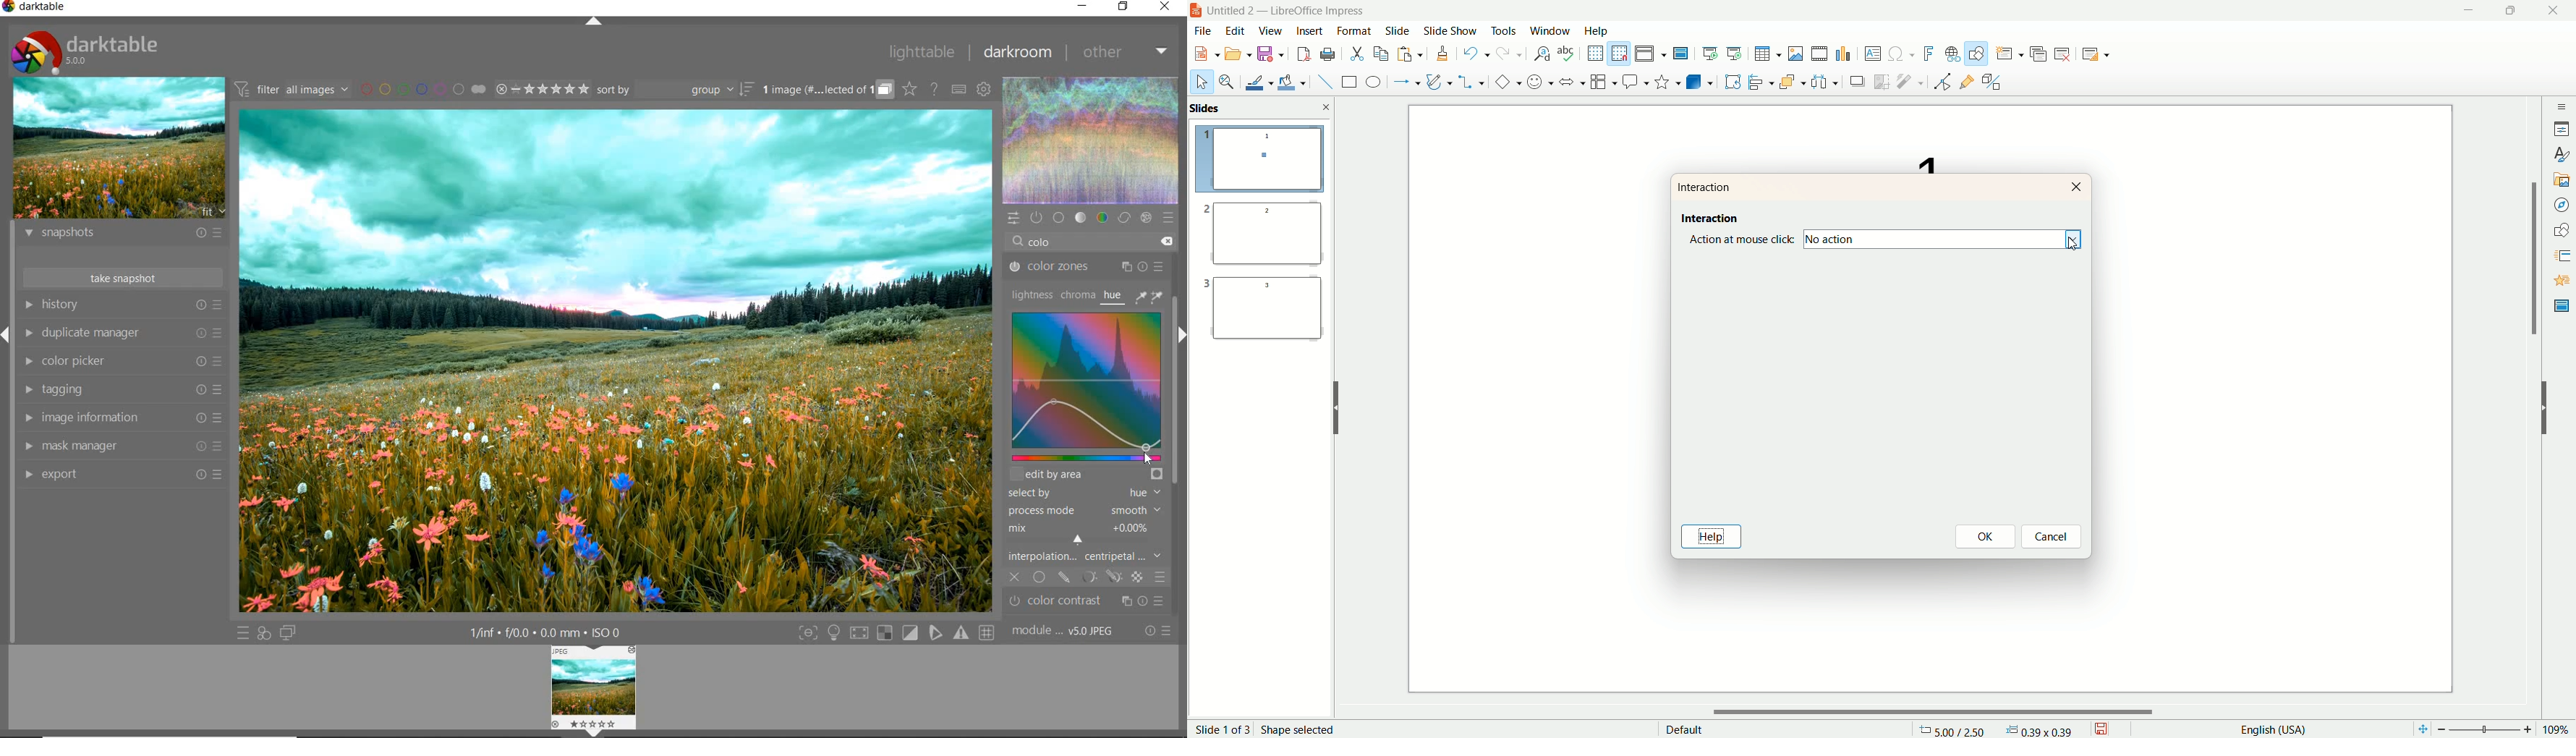 This screenshot has height=756, width=2576. Describe the element at coordinates (1151, 296) in the screenshot. I see `picker tools` at that location.